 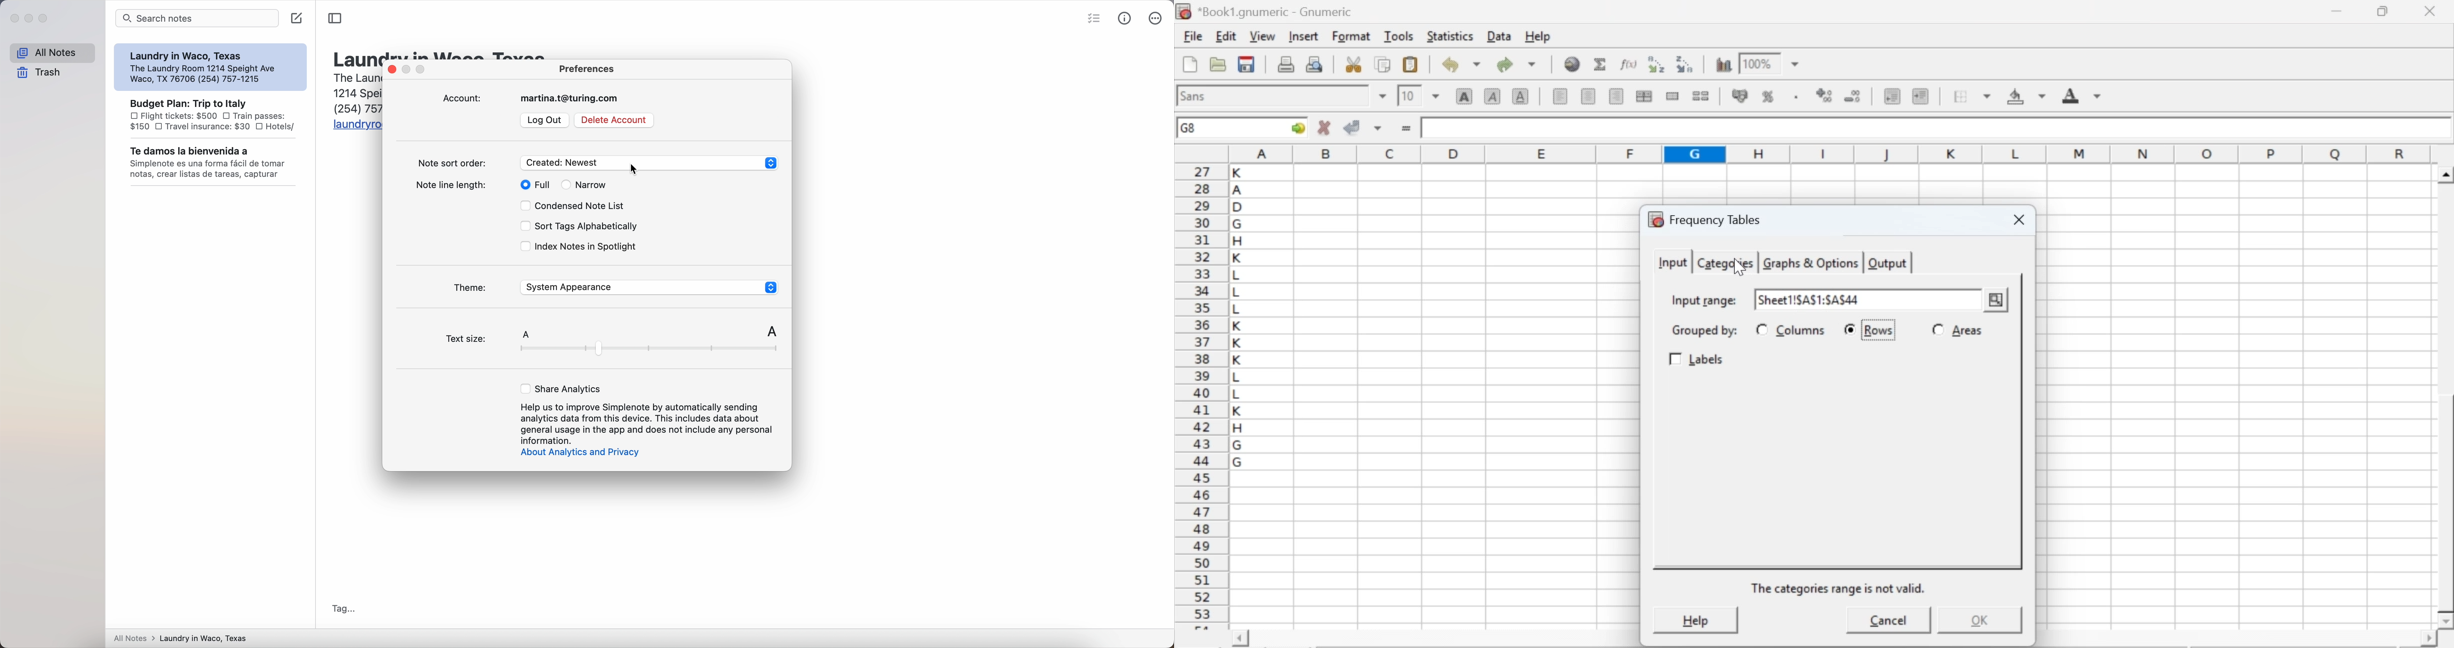 What do you see at coordinates (39, 73) in the screenshot?
I see `trash` at bounding box center [39, 73].